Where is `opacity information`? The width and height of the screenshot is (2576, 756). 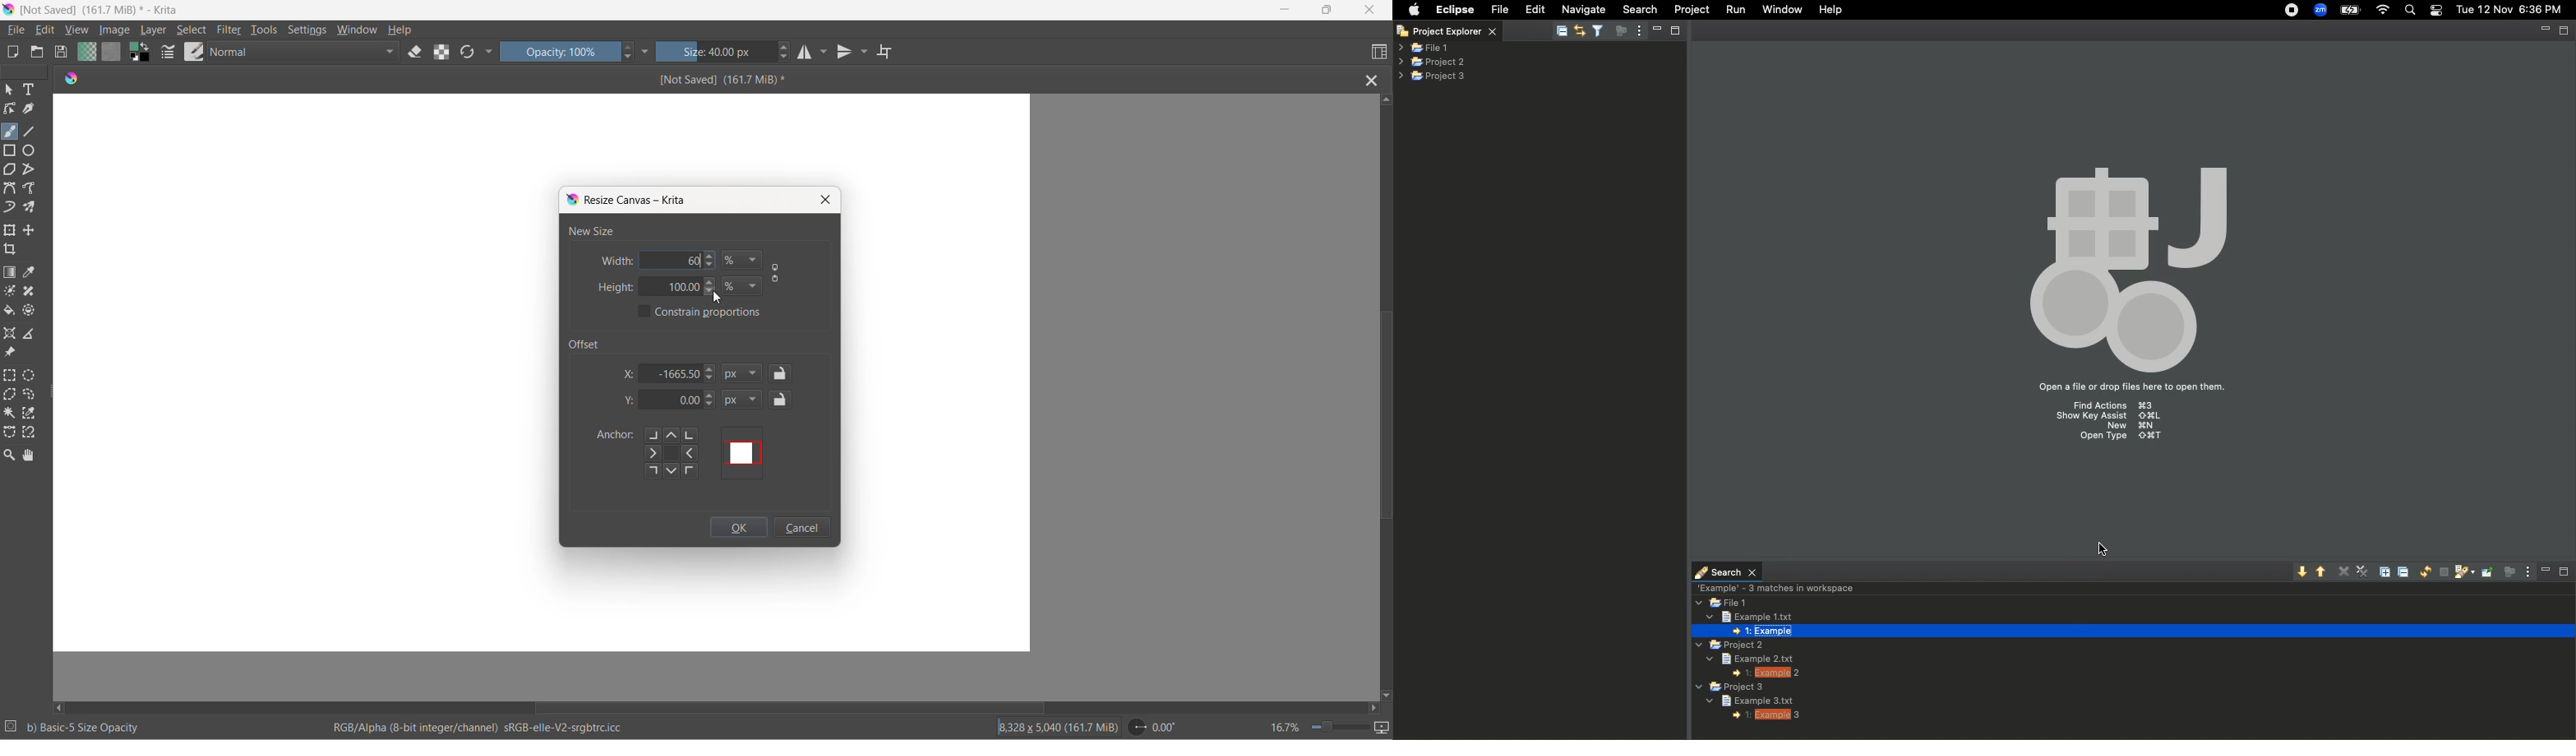 opacity information is located at coordinates (85, 728).